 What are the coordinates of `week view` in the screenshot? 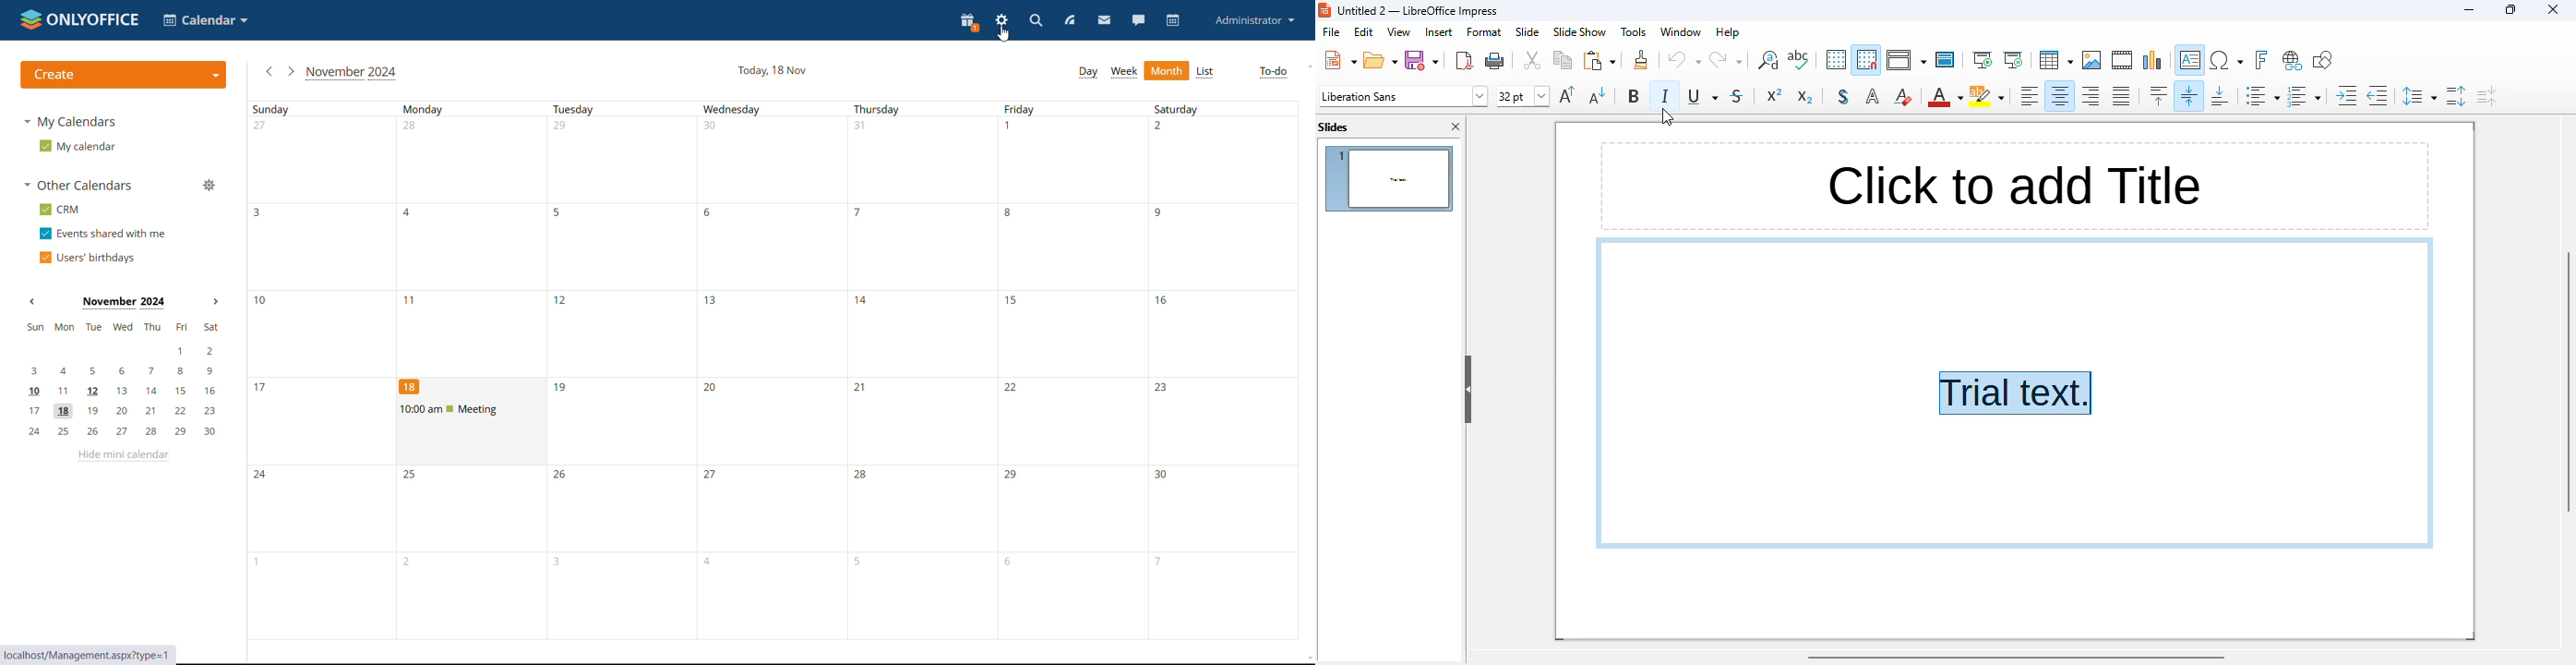 It's located at (1124, 71).